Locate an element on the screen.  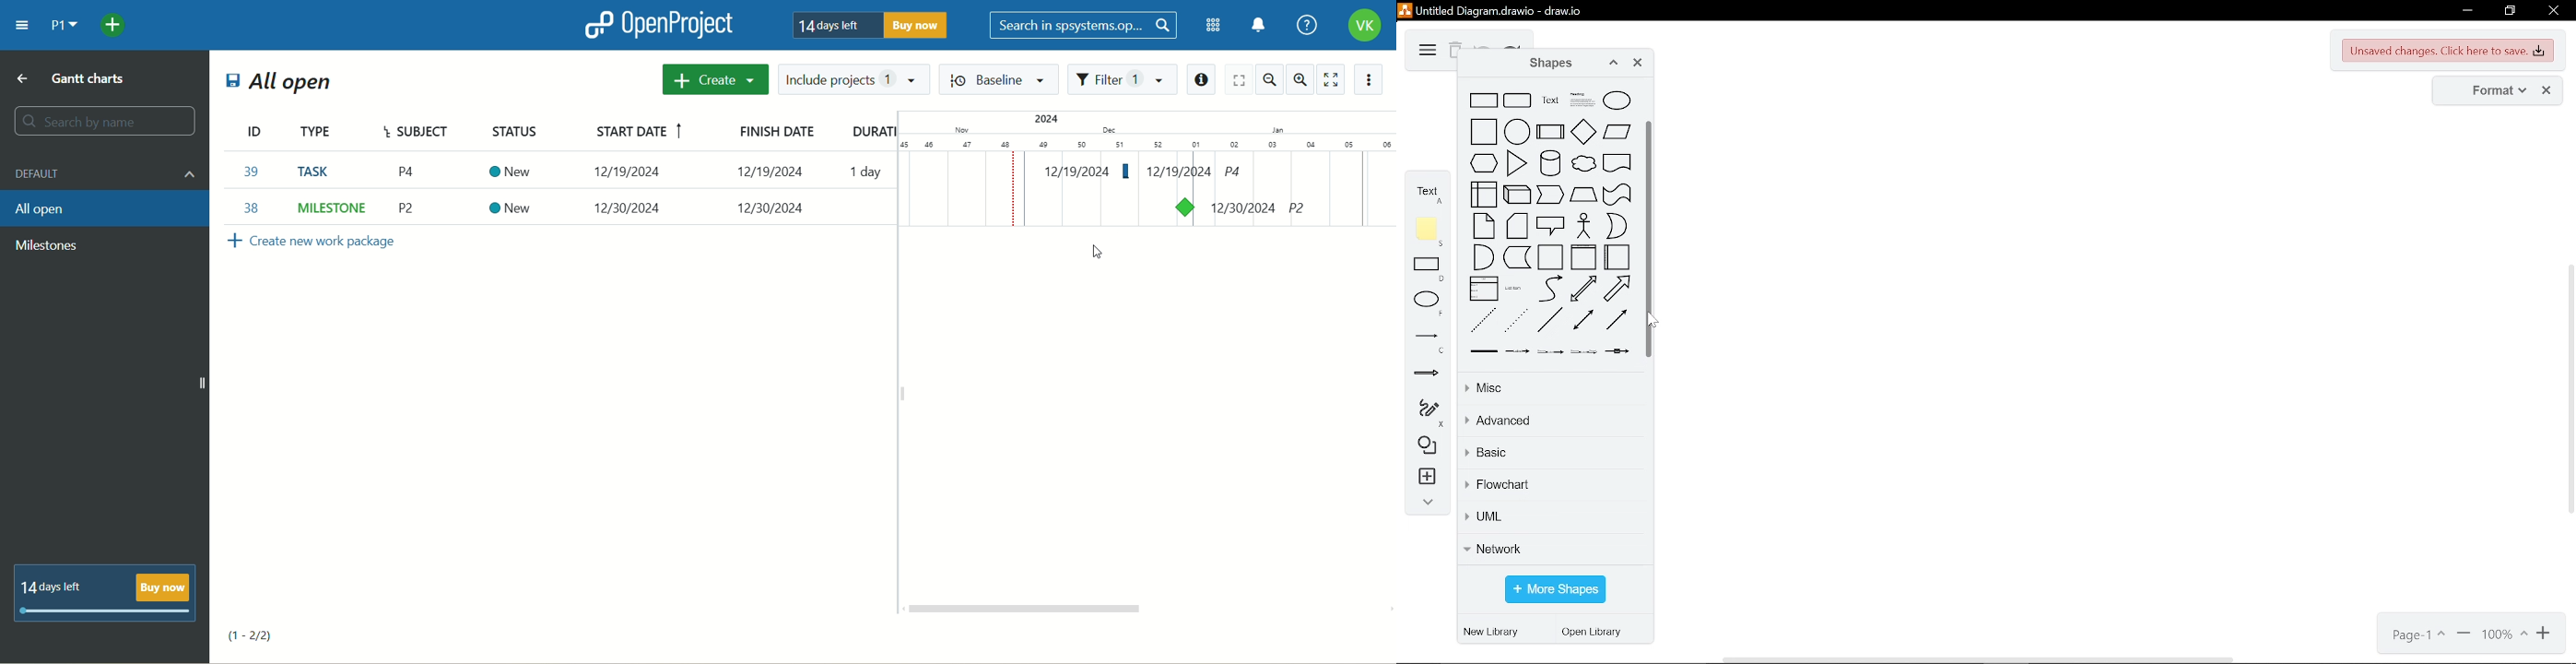
event added is located at coordinates (1129, 180).